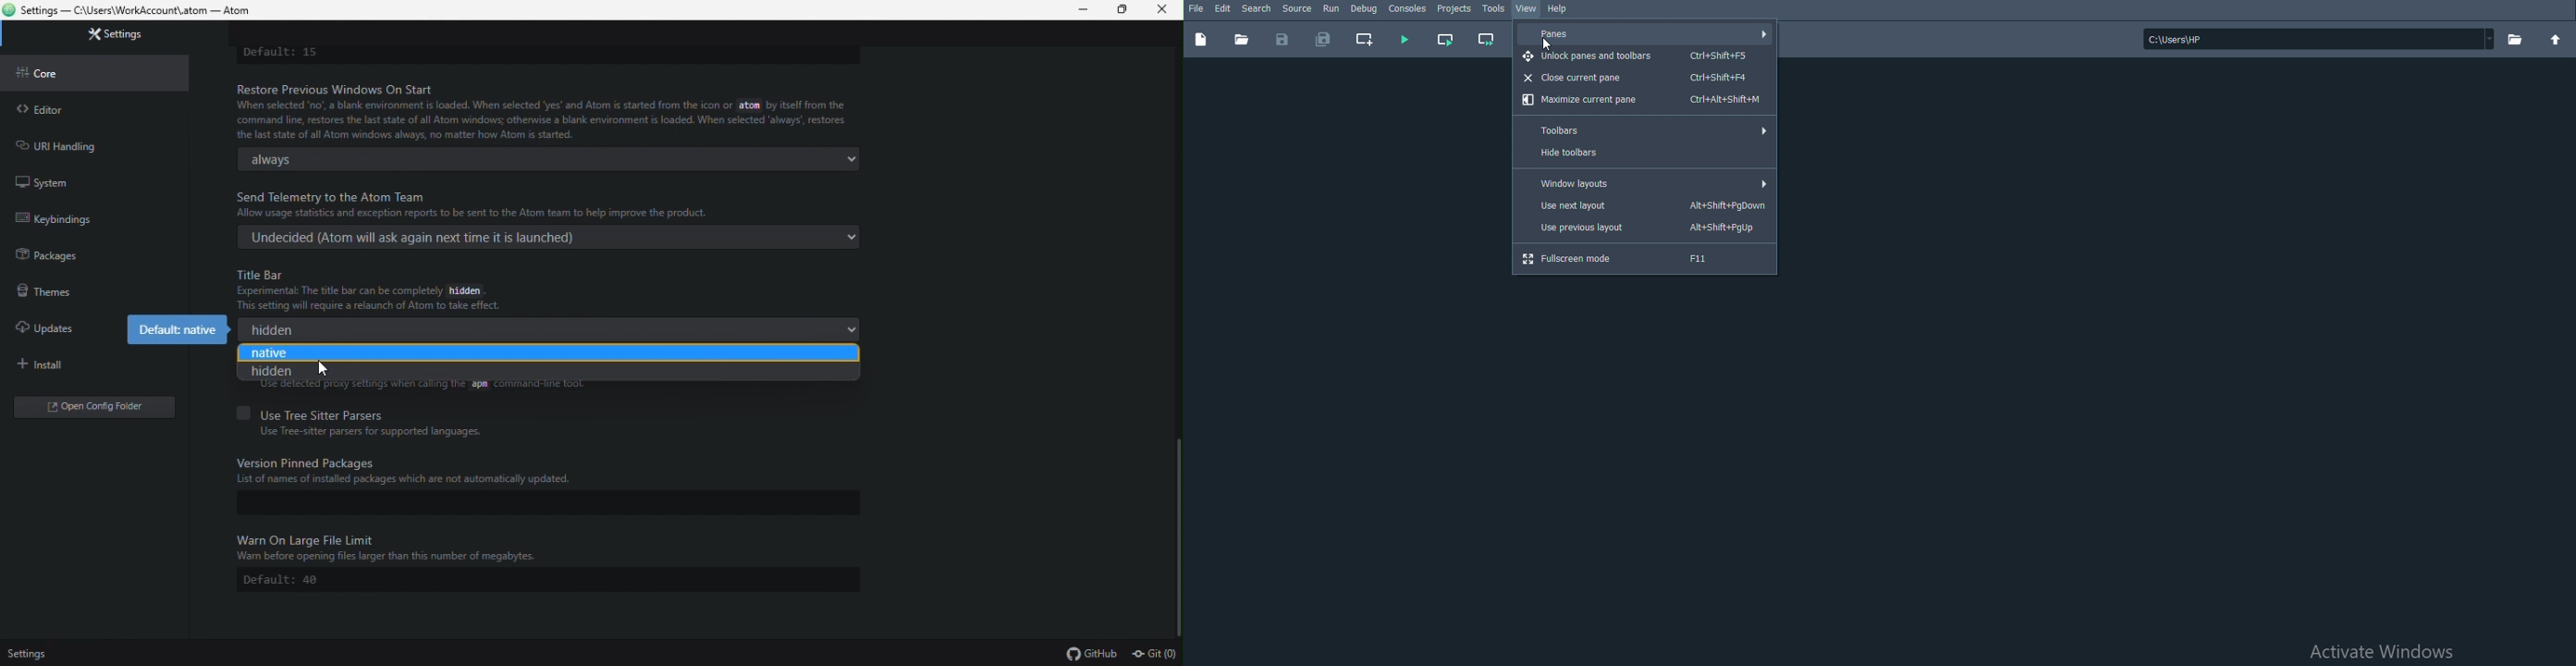 Image resolution: width=2576 pixels, height=672 pixels. Describe the element at coordinates (472, 213) in the screenshot. I see `Allow usage statistics and exception reports to be sent to the Atom team to help improve the product.` at that location.